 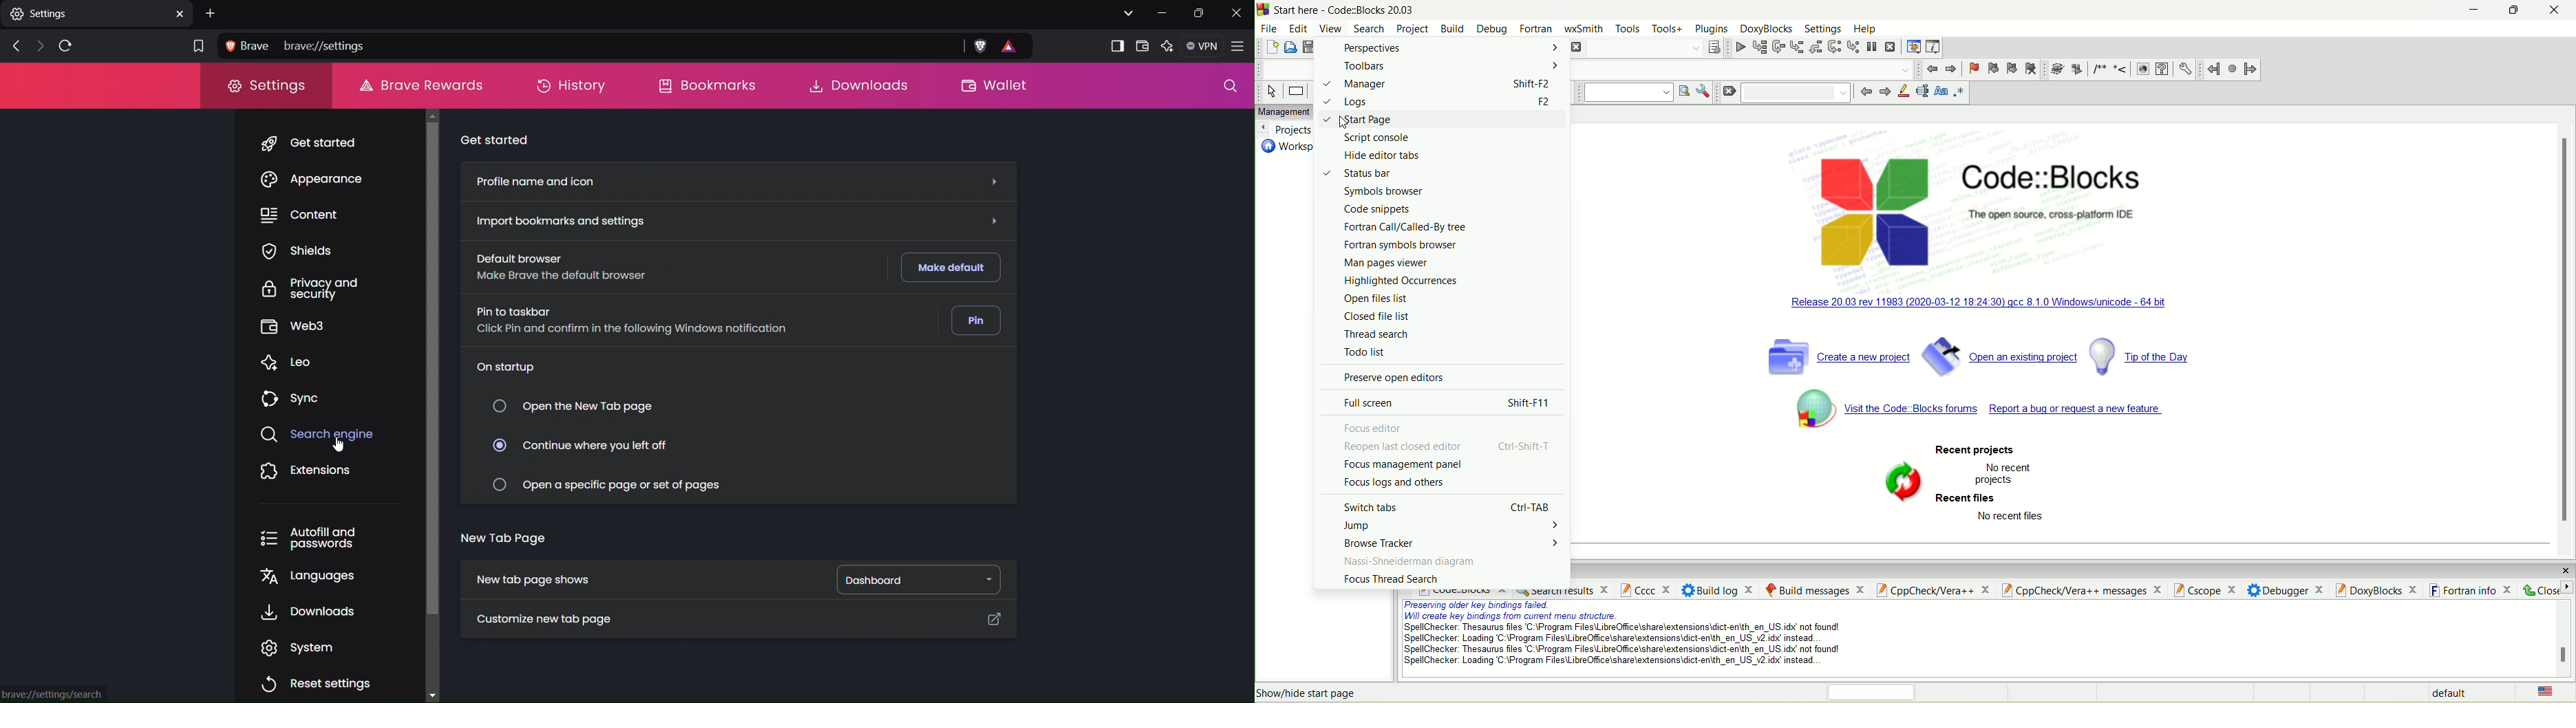 What do you see at coordinates (1329, 28) in the screenshot?
I see `view` at bounding box center [1329, 28].